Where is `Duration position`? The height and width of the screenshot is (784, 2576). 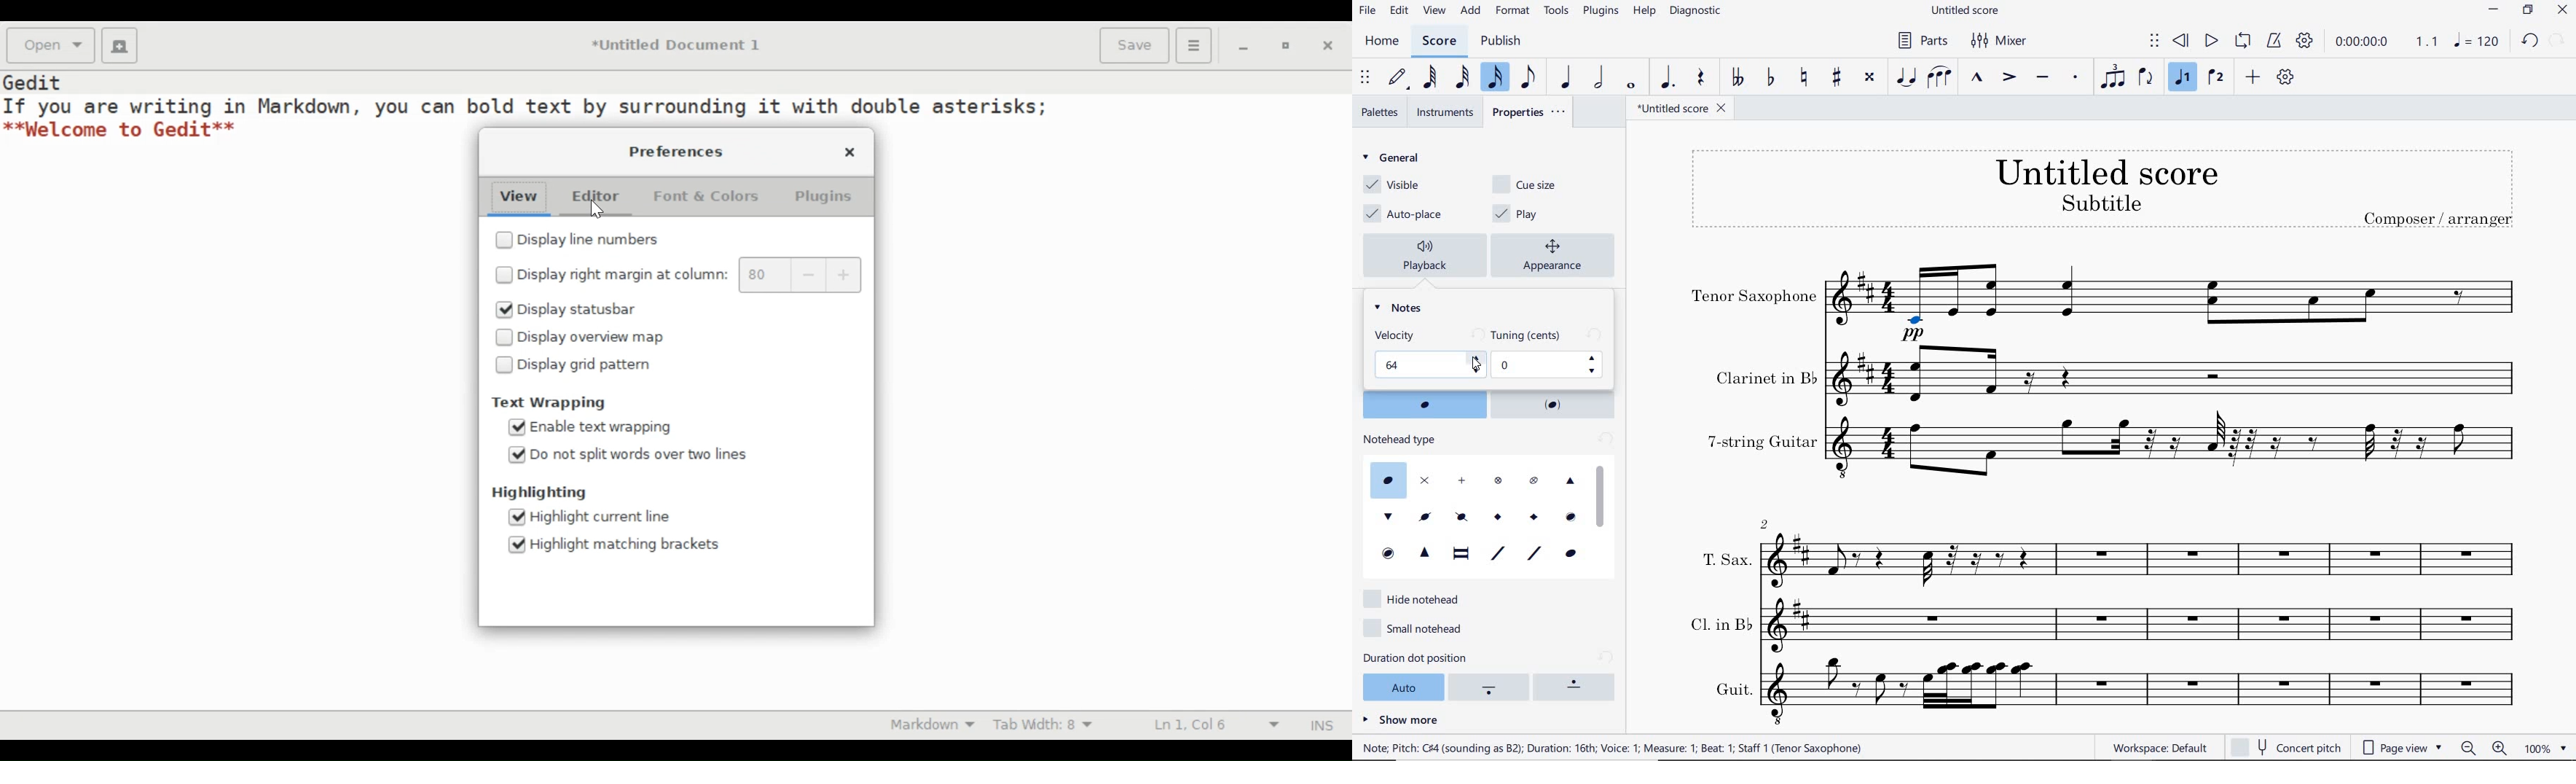 Duration position is located at coordinates (1577, 687).